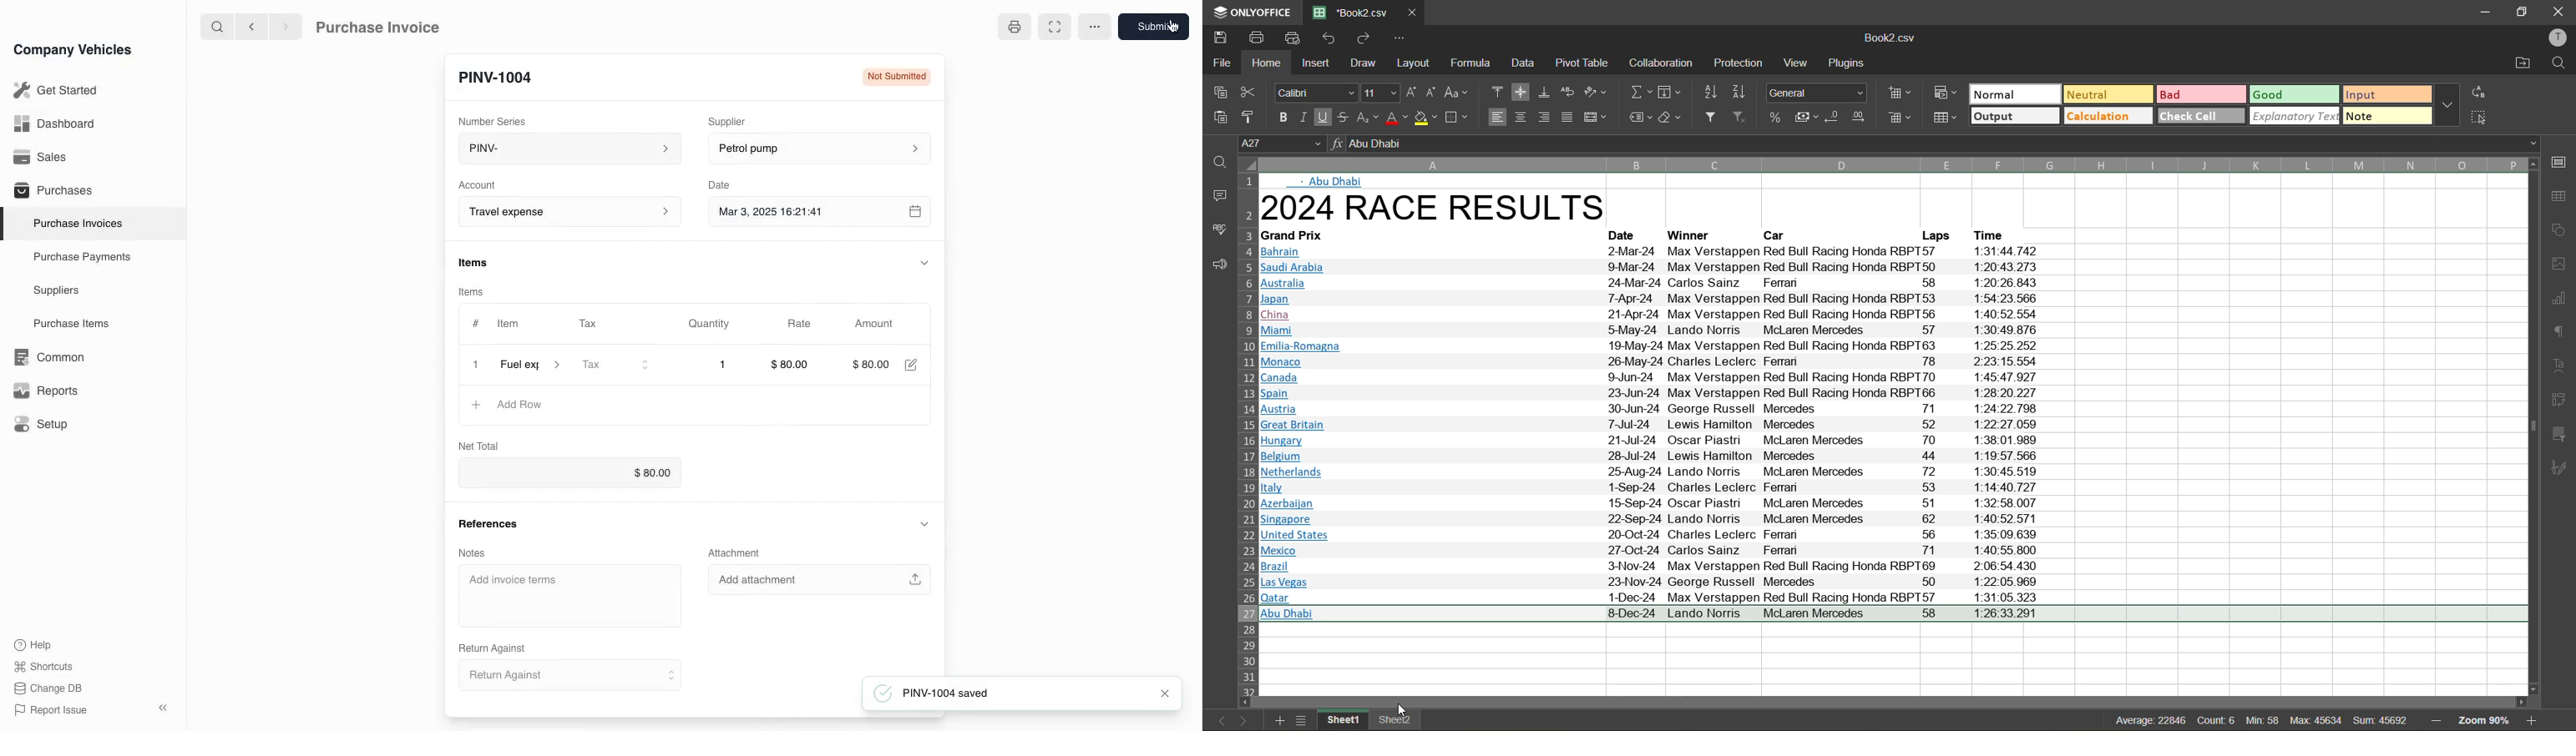 This screenshot has width=2576, height=756. I want to click on print preview, so click(1295, 38).